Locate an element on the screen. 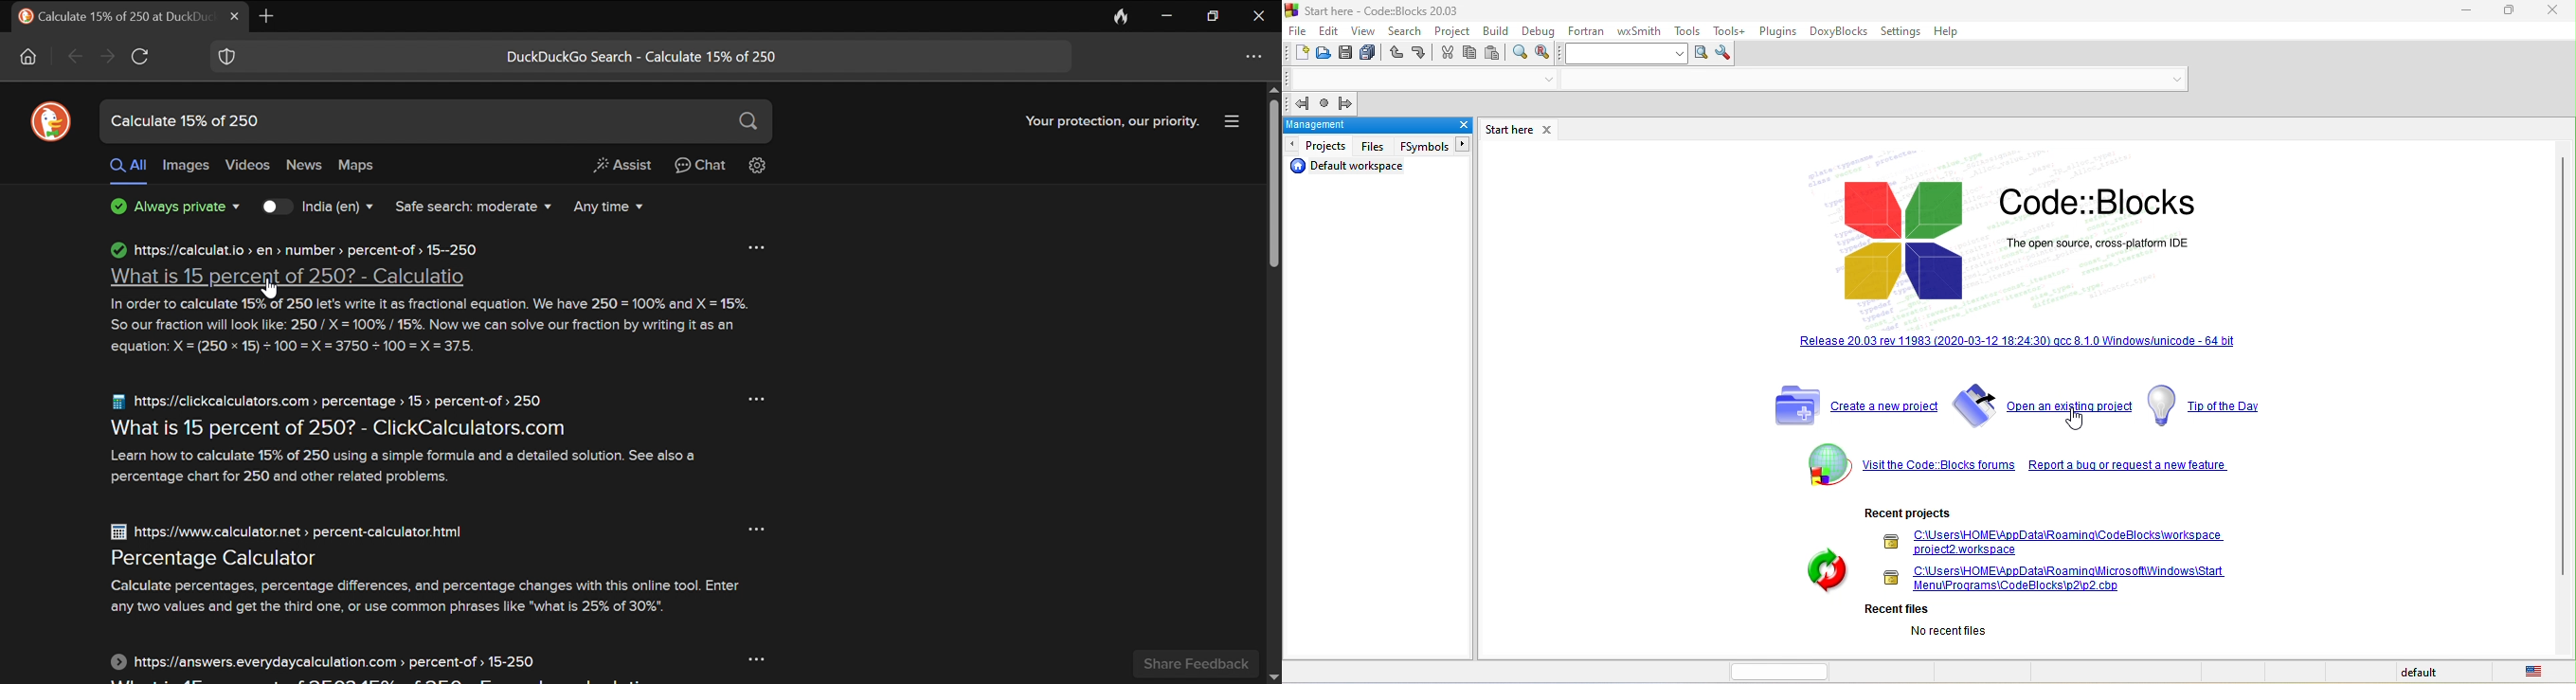 The height and width of the screenshot is (700, 2576). options is located at coordinates (758, 528).